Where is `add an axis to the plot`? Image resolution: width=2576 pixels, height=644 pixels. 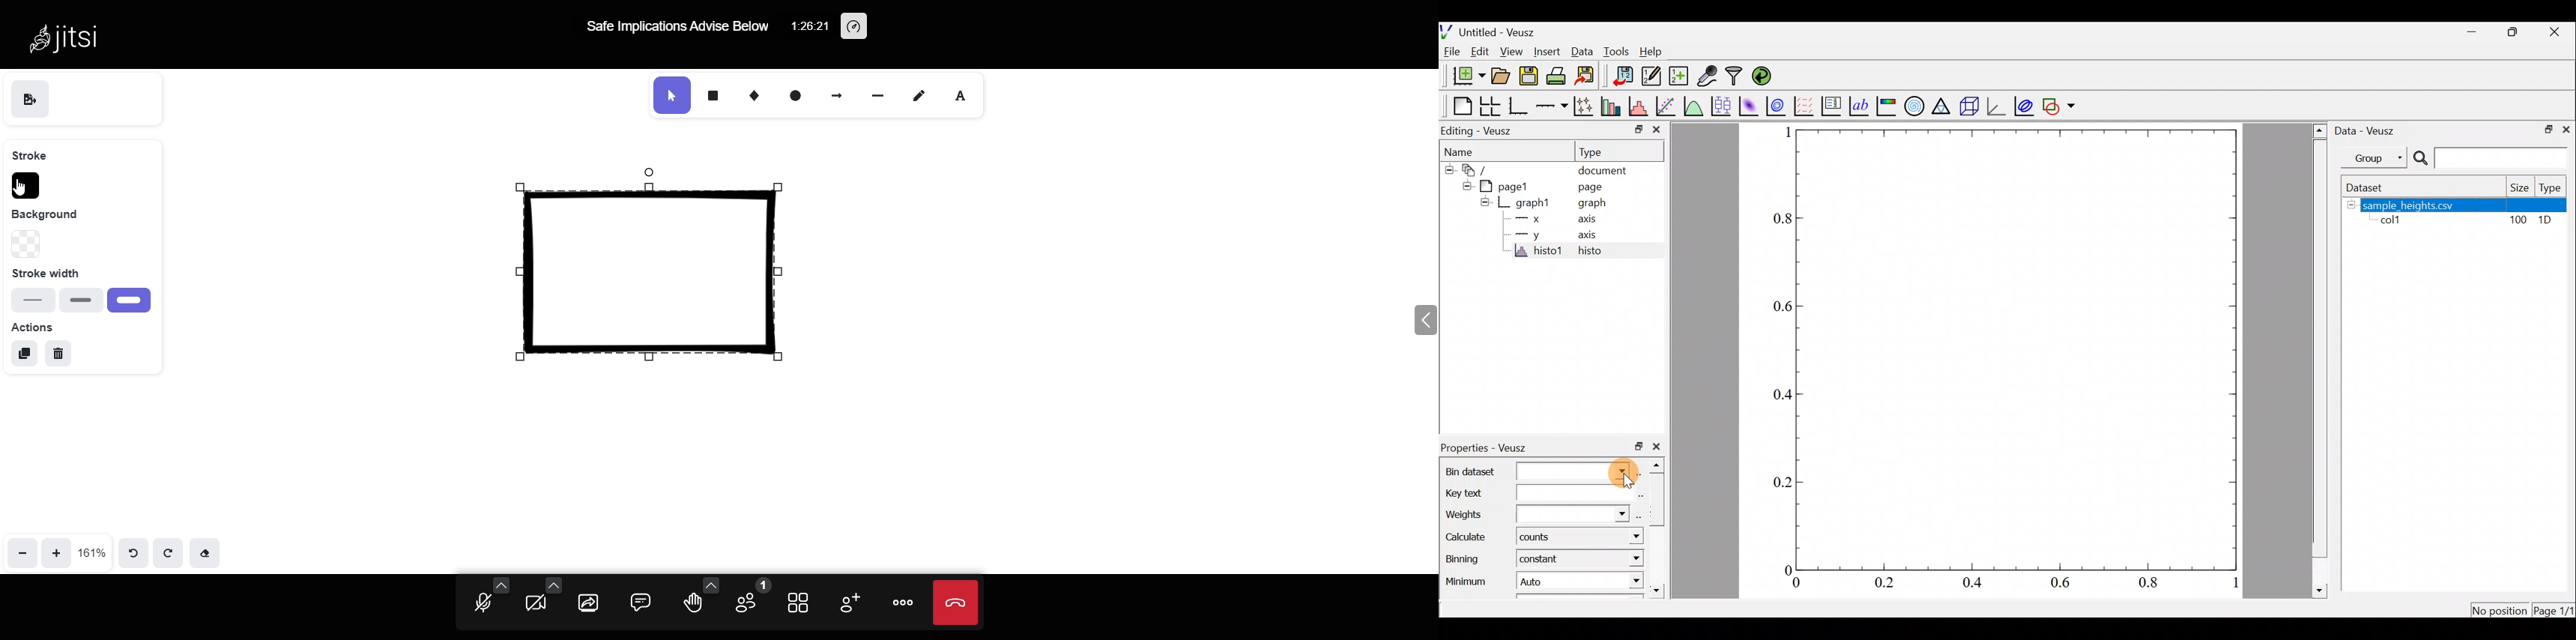 add an axis to the plot is located at coordinates (1551, 108).